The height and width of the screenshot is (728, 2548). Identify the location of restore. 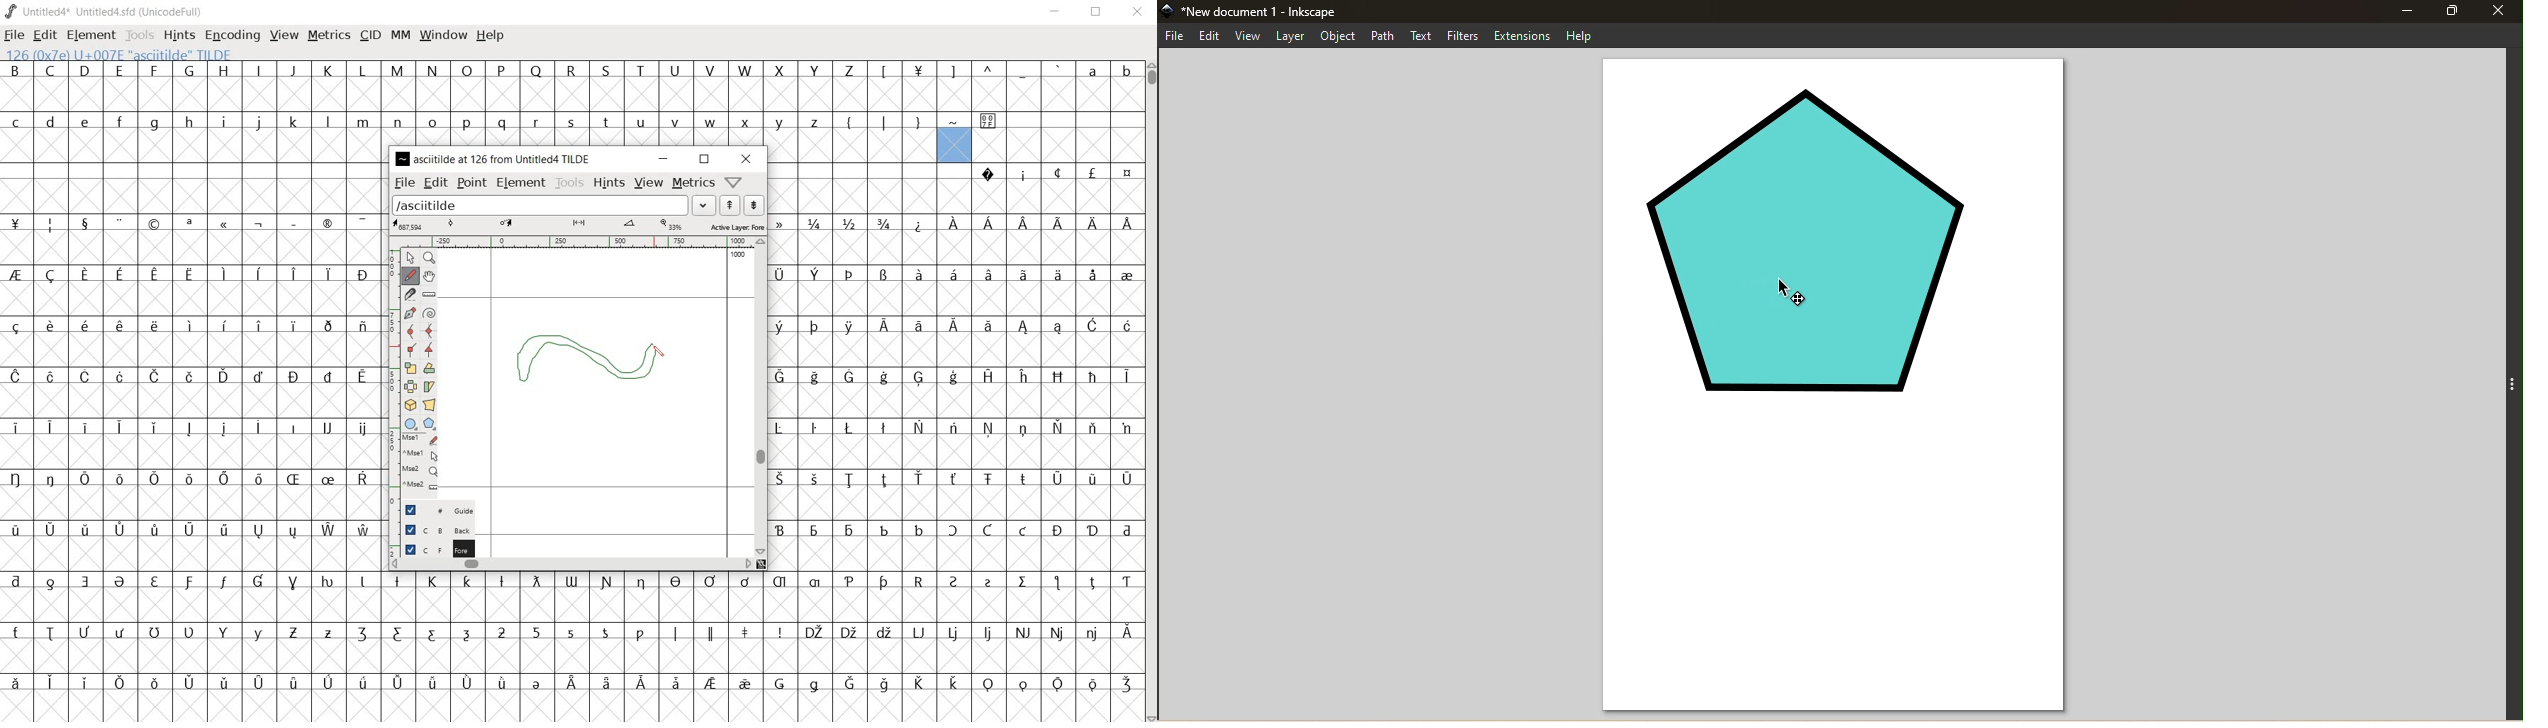
(705, 160).